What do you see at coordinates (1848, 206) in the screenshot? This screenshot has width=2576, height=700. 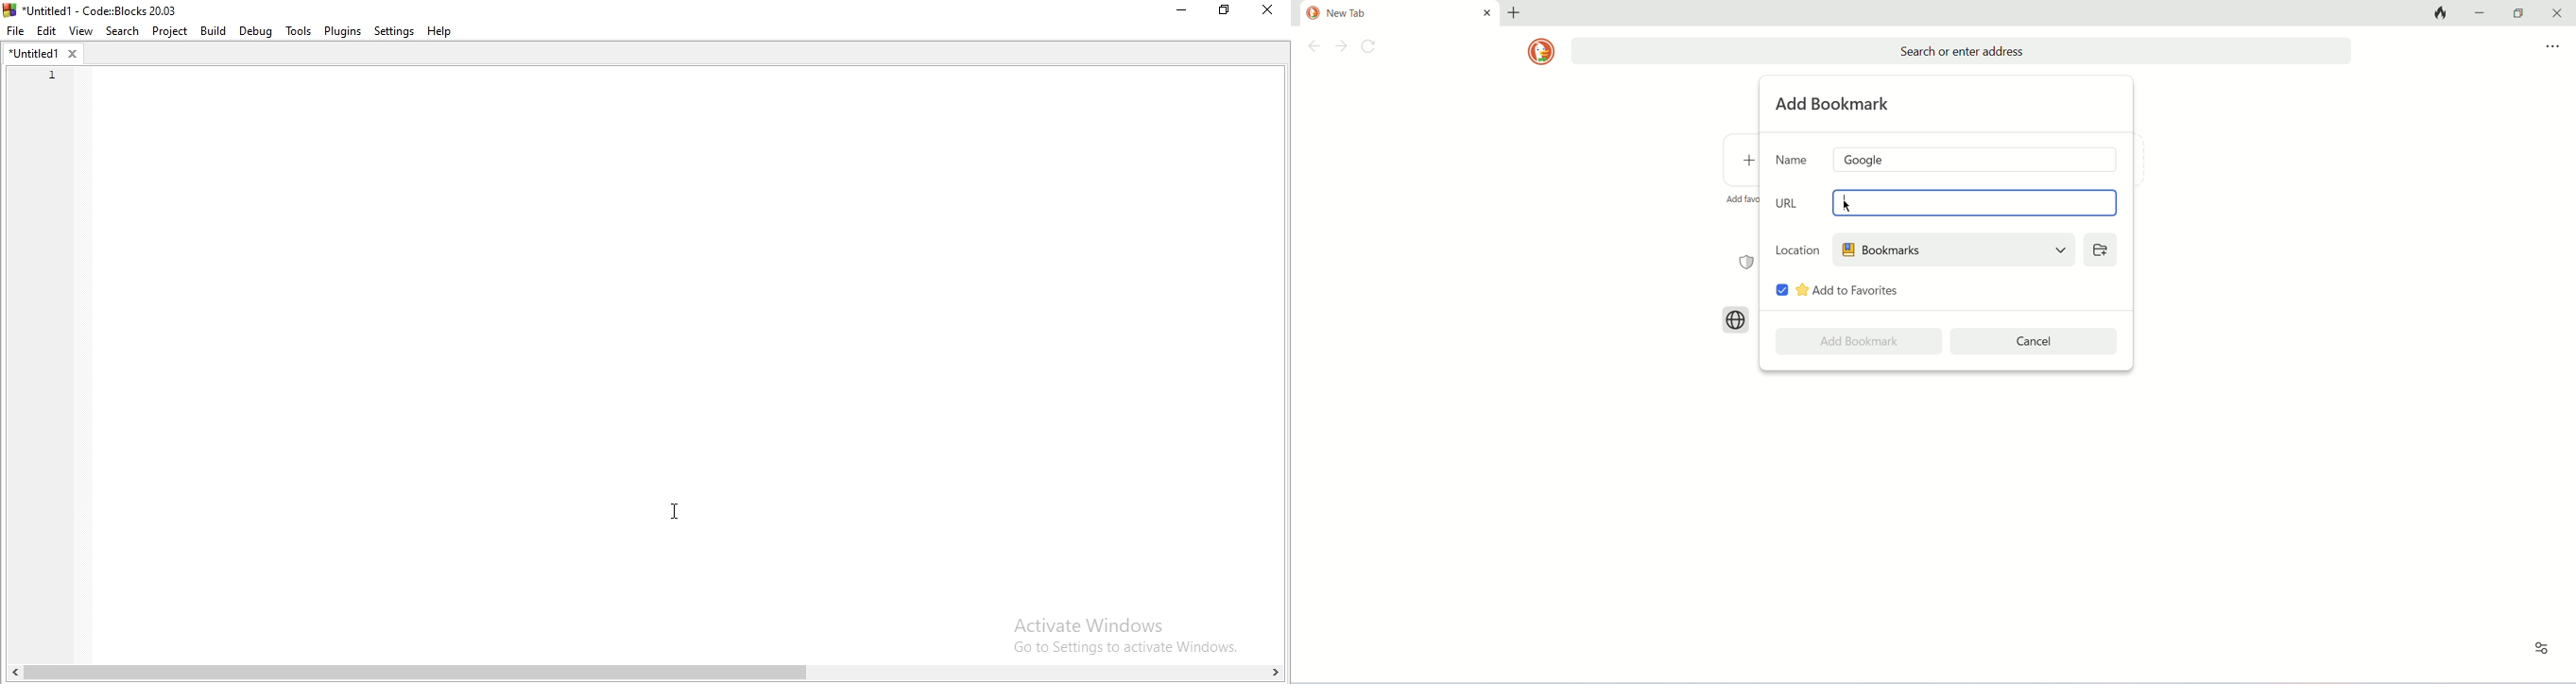 I see `cursor` at bounding box center [1848, 206].